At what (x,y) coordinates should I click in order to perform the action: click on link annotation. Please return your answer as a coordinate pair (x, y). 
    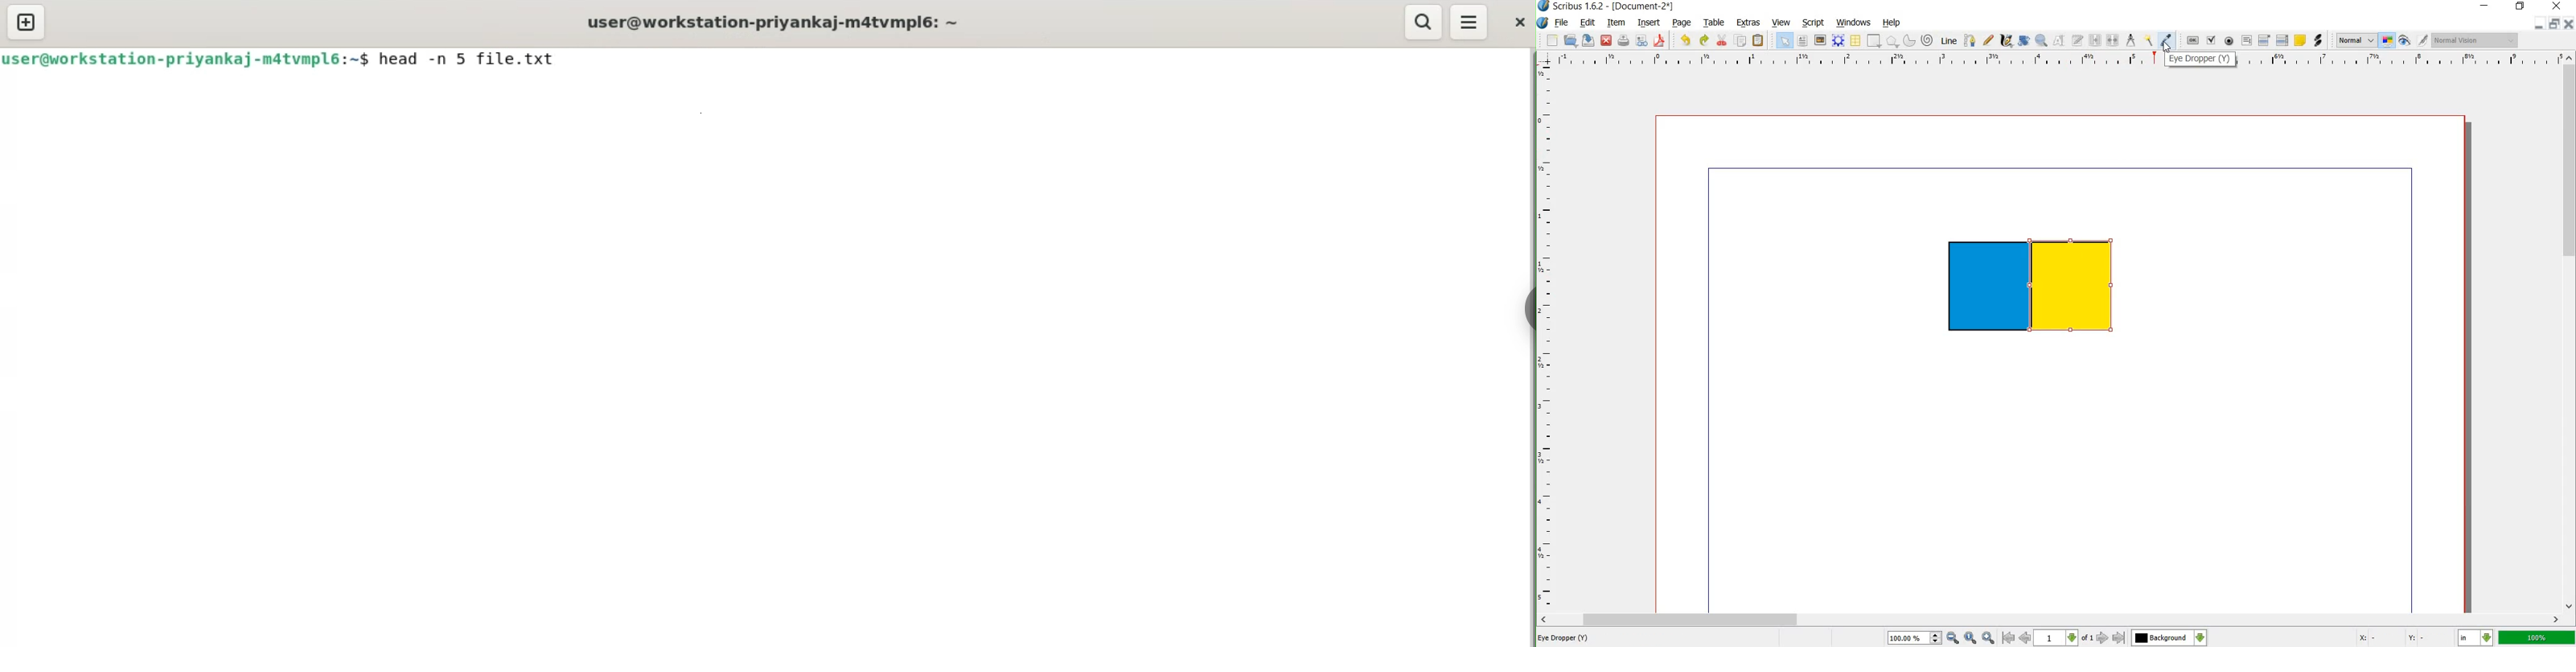
    Looking at the image, I should click on (2319, 41).